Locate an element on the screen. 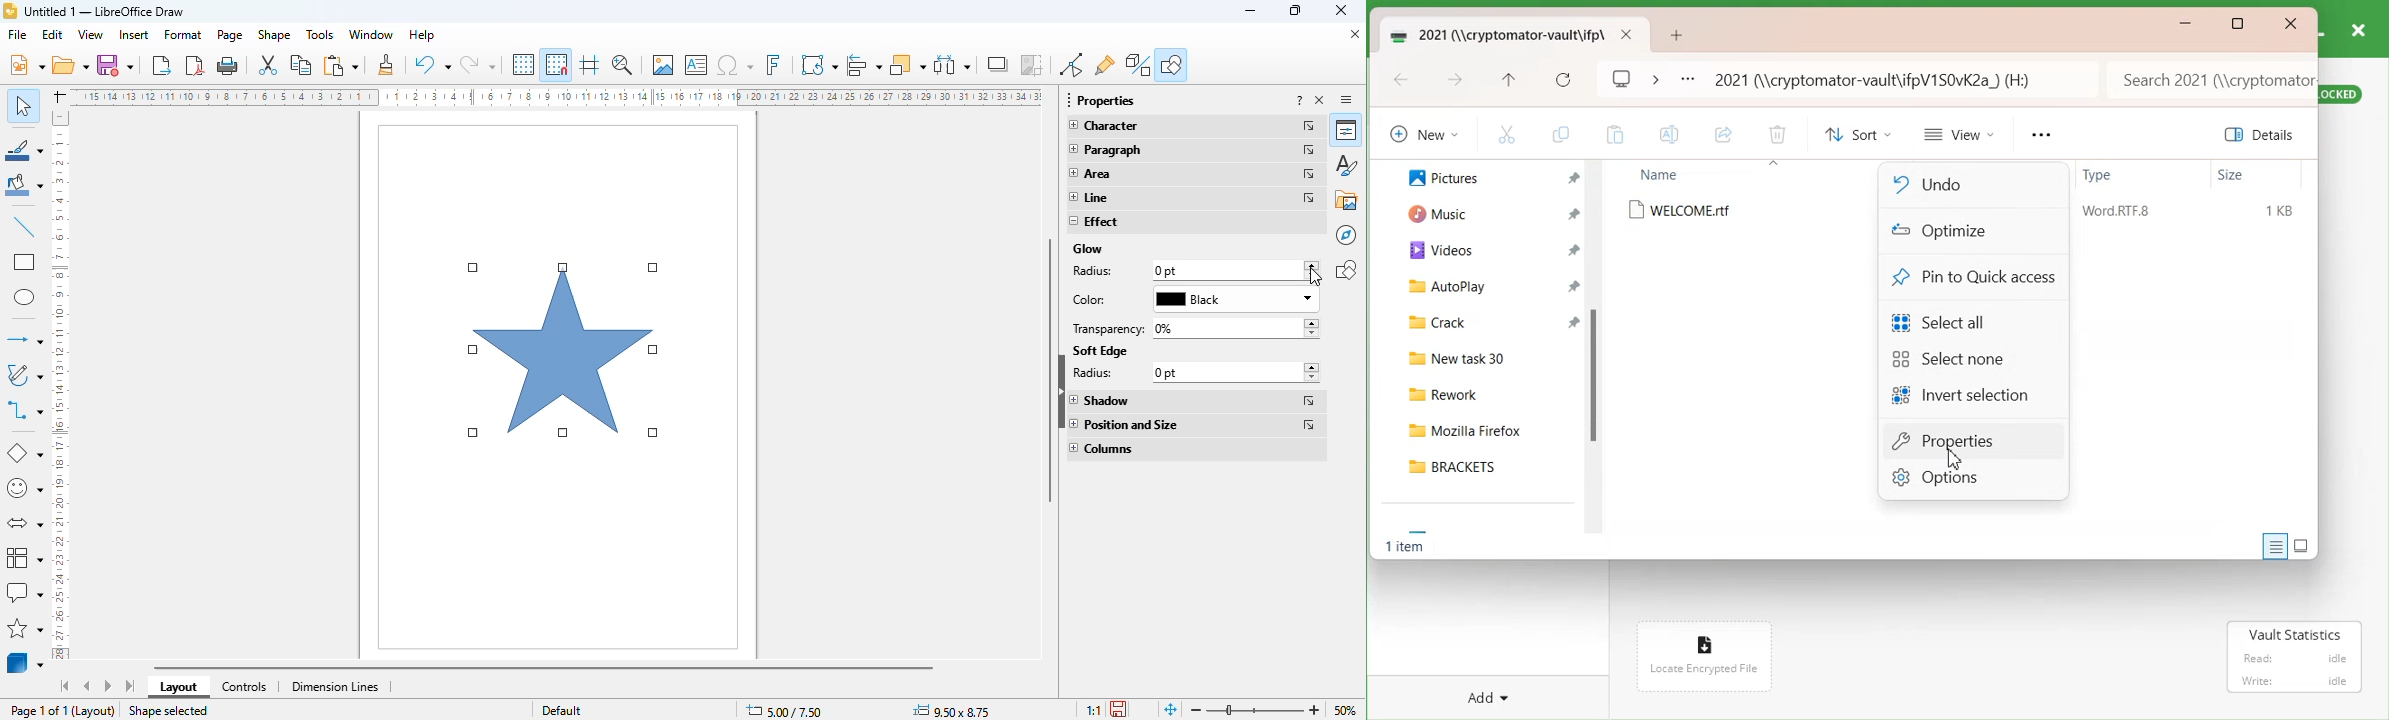  title is located at coordinates (104, 11).